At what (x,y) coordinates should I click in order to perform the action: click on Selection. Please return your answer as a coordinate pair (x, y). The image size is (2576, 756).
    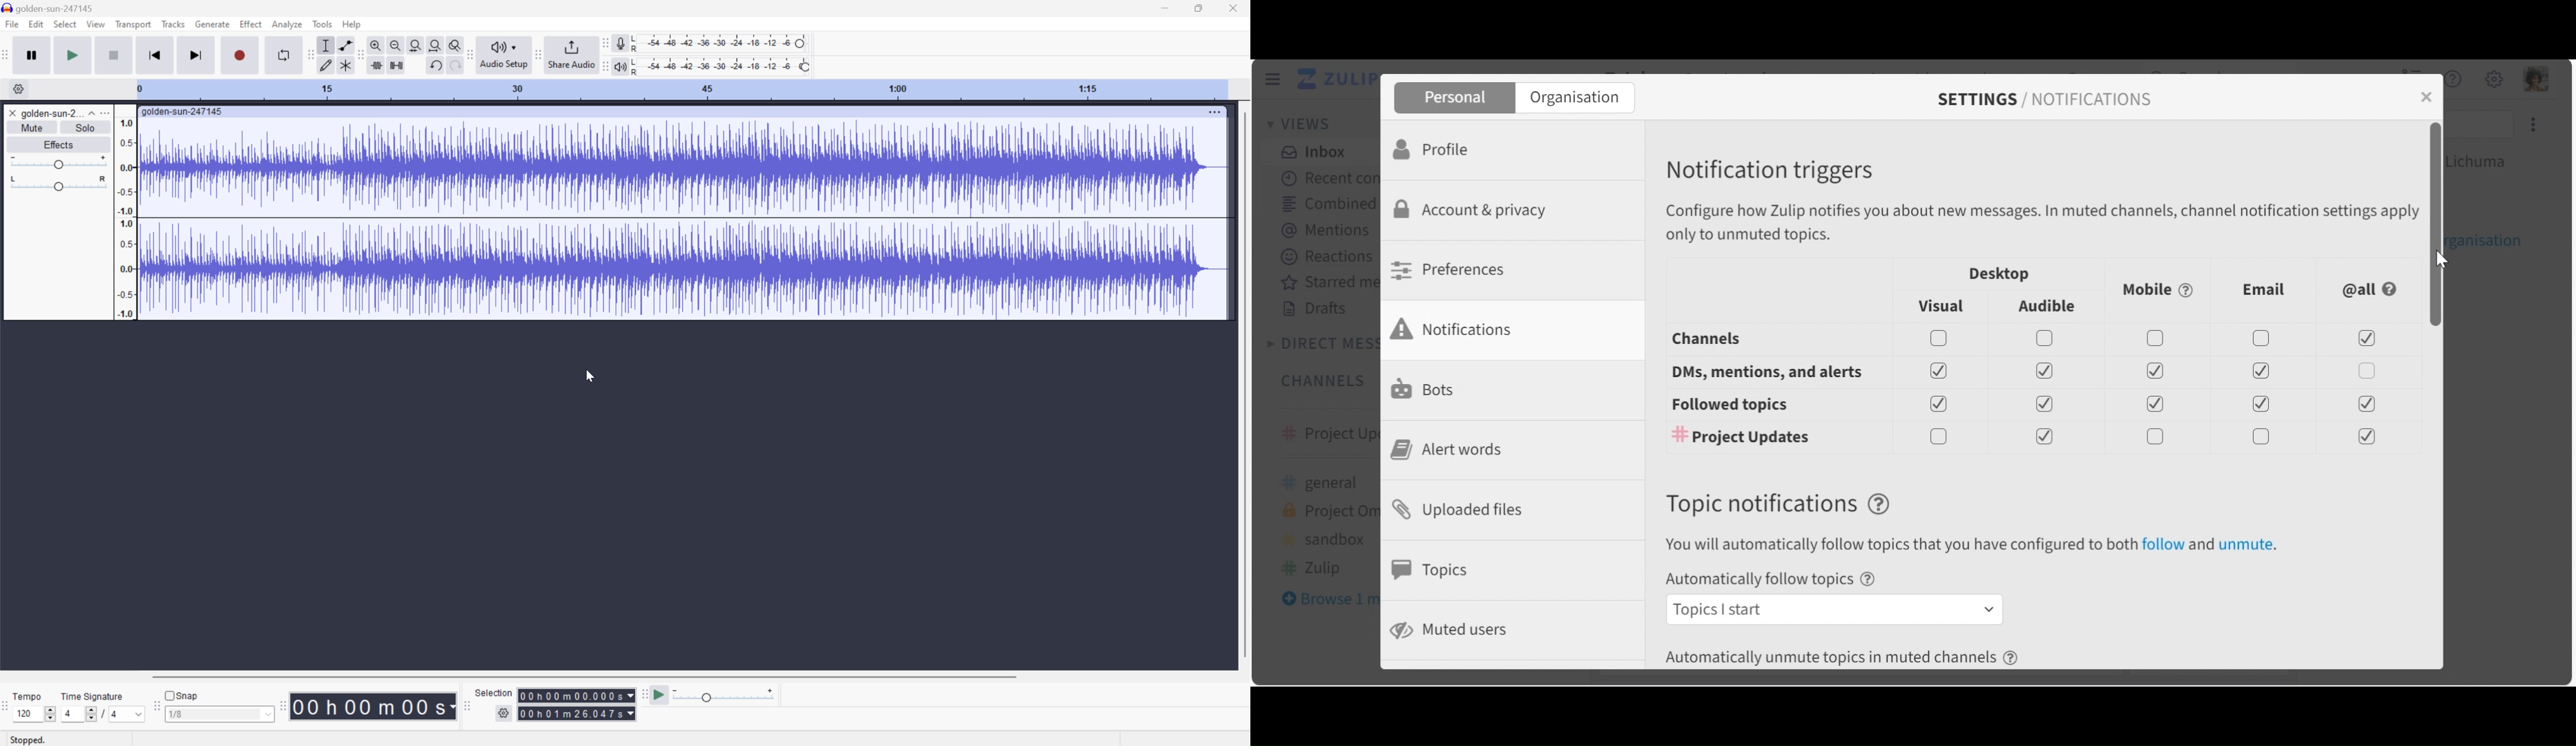
    Looking at the image, I should click on (576, 695).